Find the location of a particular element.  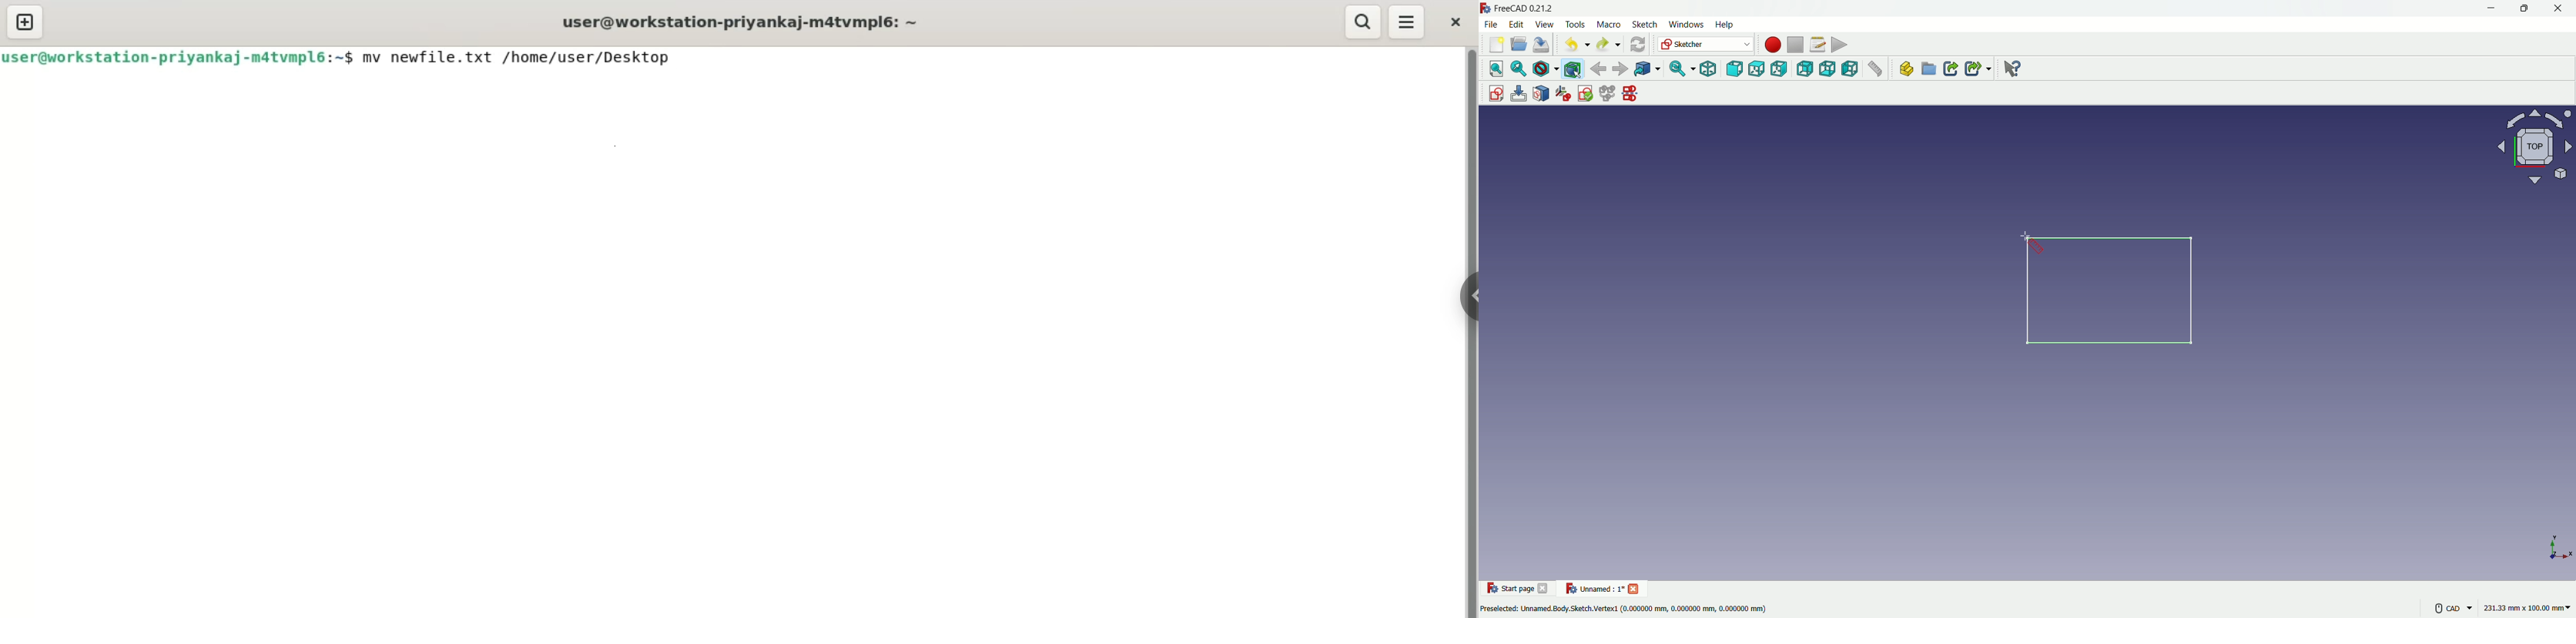

rotate or change view is located at coordinates (2522, 148).